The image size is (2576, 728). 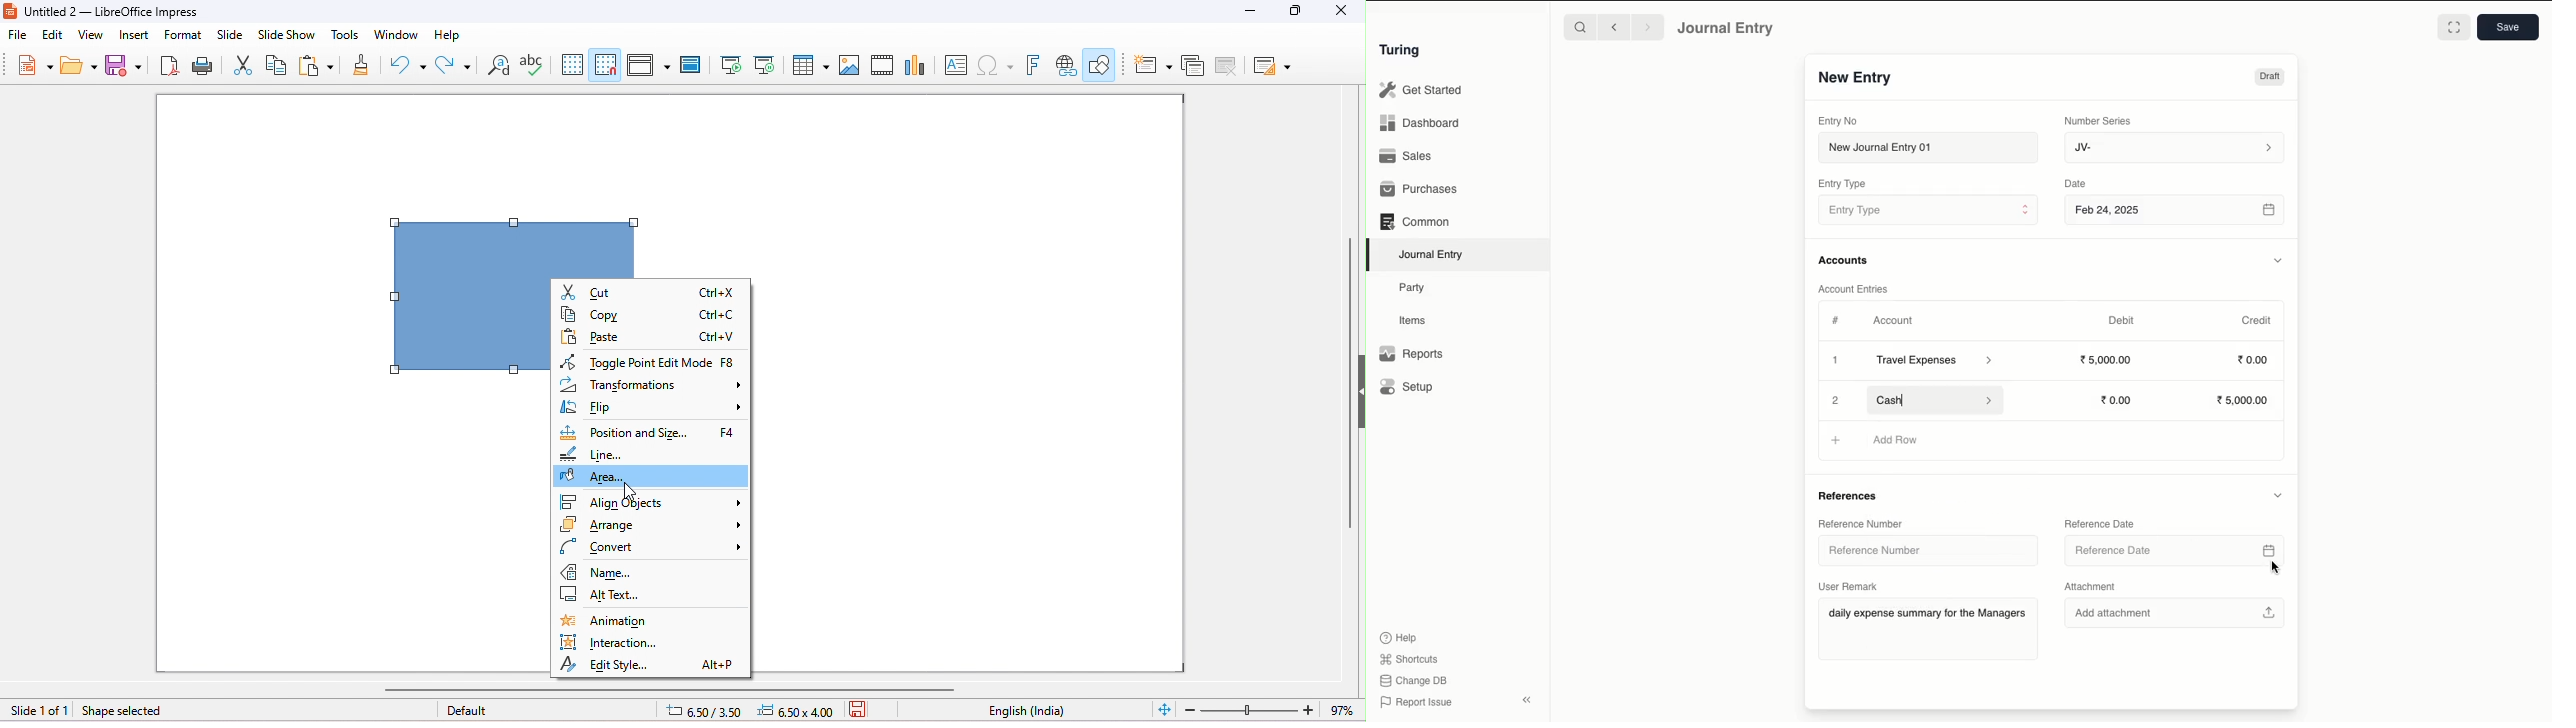 I want to click on insert special characters, so click(x=995, y=63).